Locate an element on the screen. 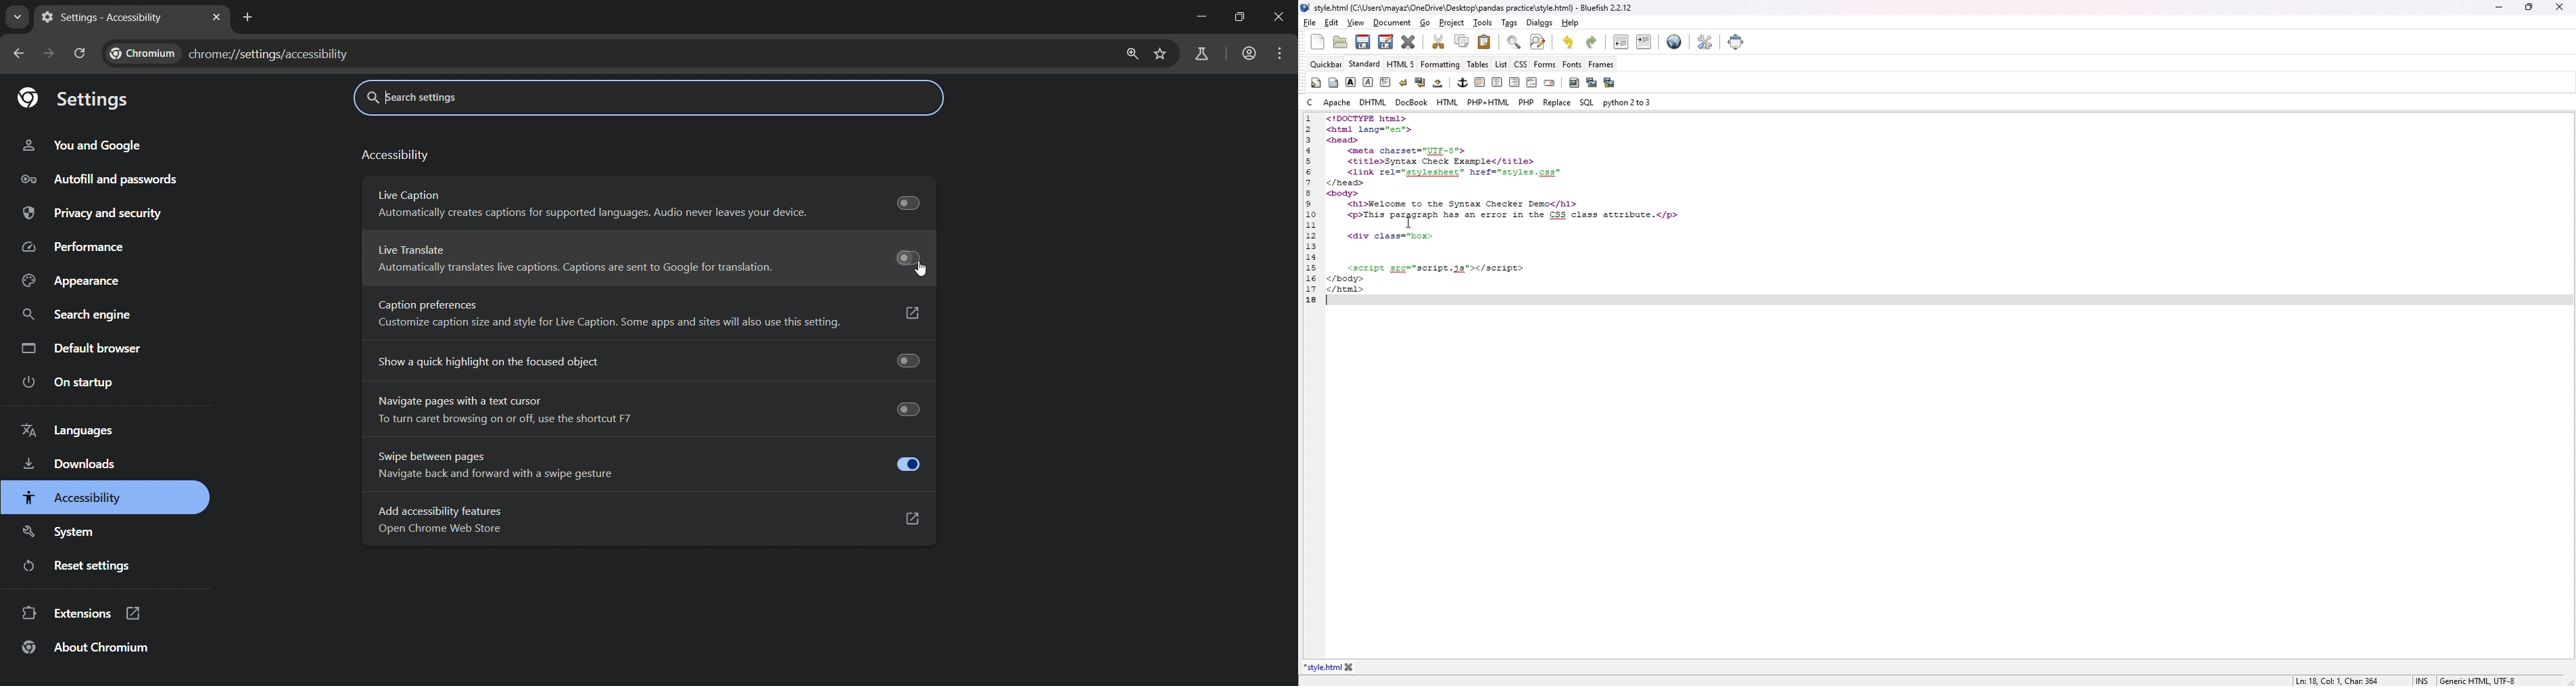  insert image is located at coordinates (1574, 83).